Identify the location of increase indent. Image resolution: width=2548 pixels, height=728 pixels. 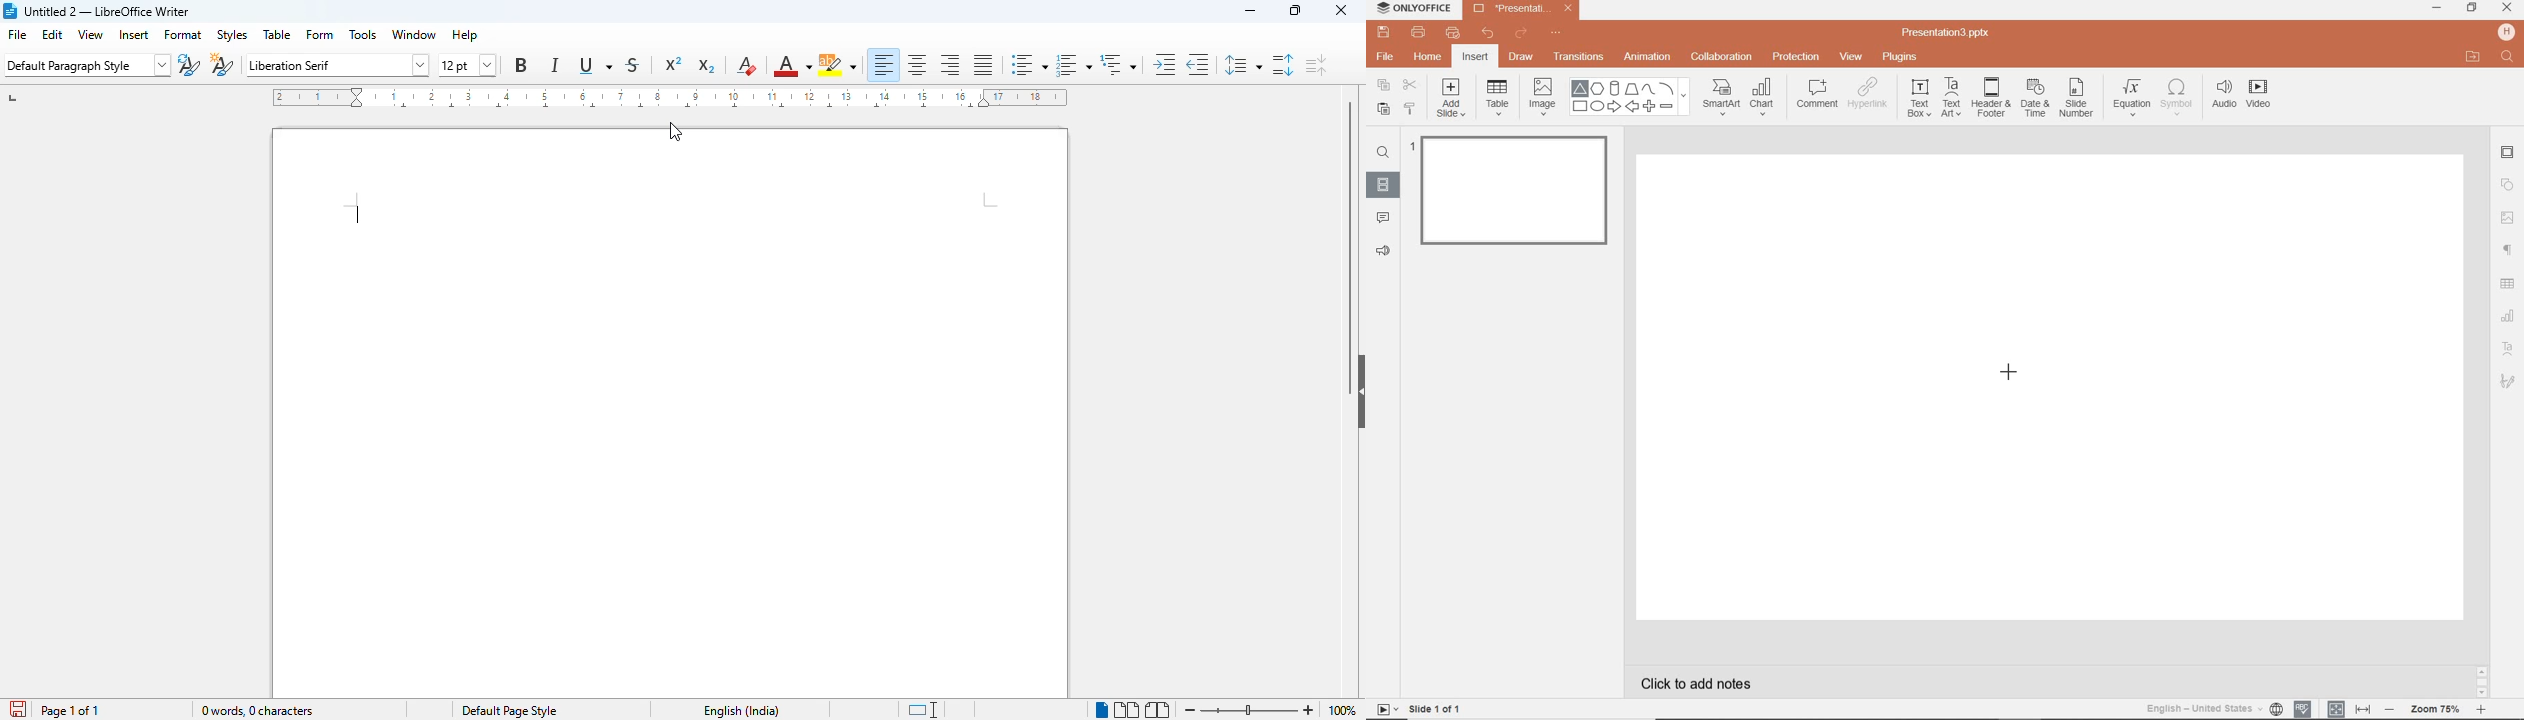
(1165, 65).